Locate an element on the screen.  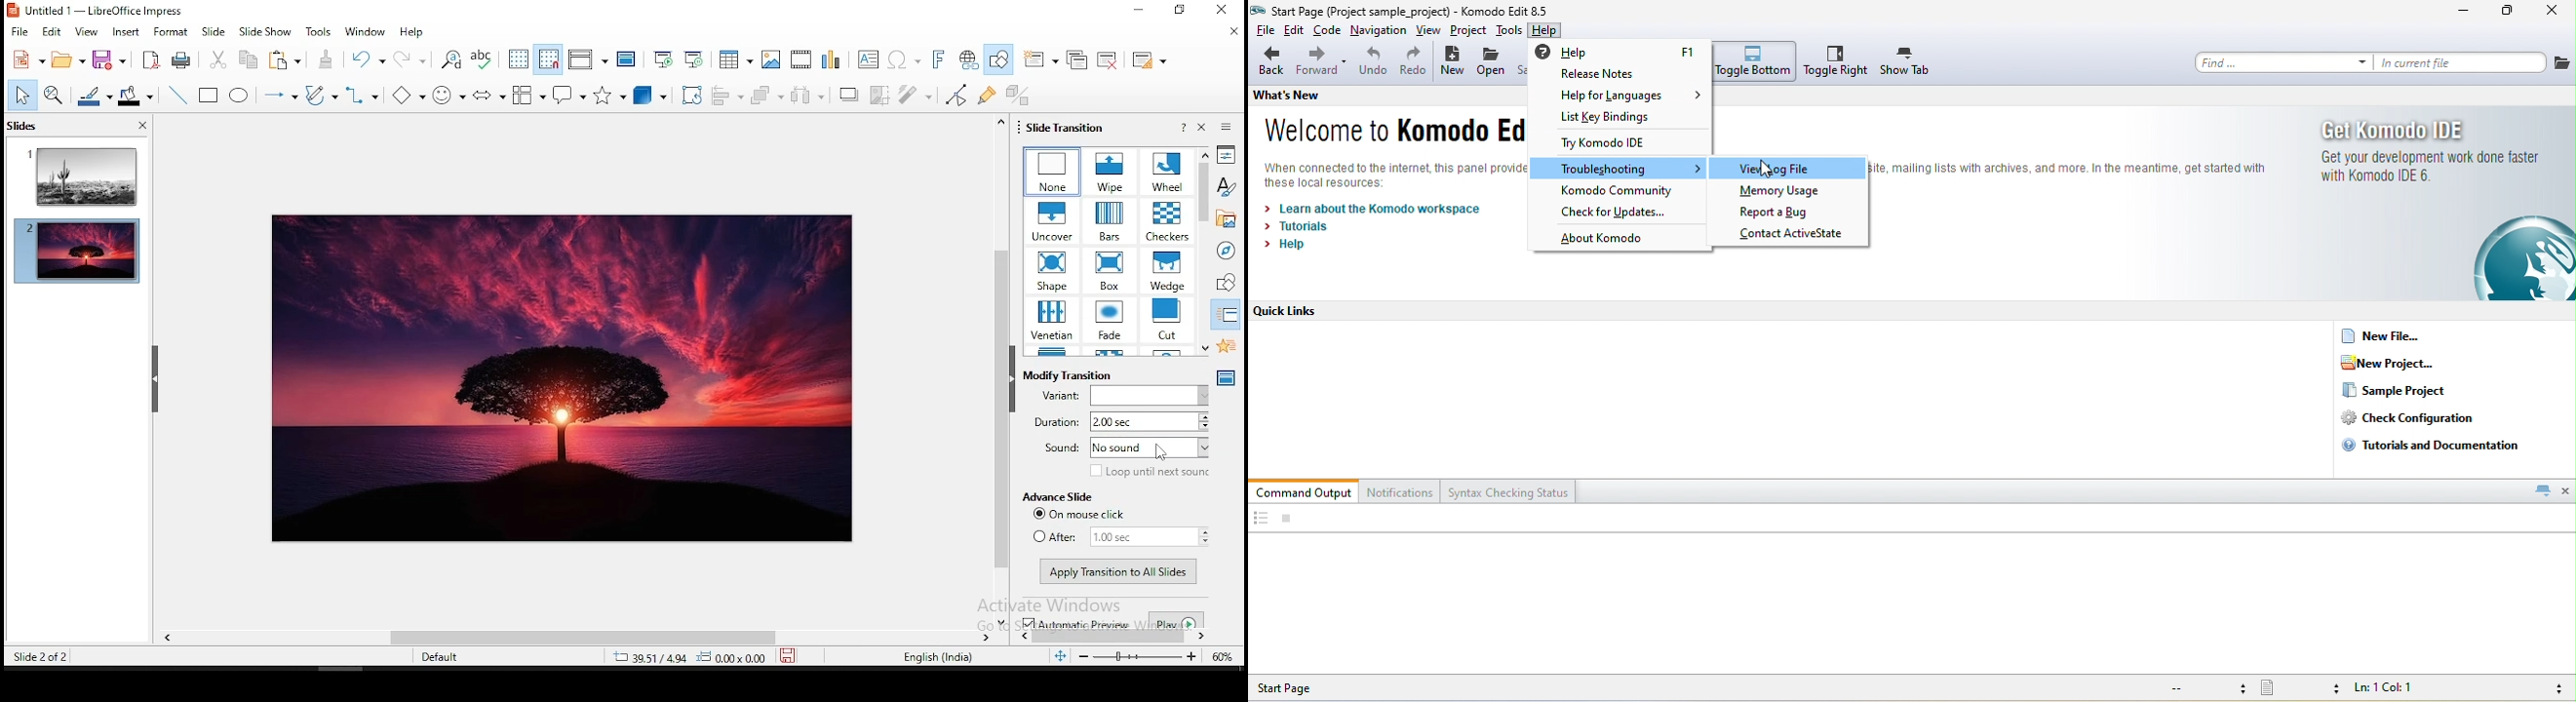
duplicate slide is located at coordinates (1076, 59).